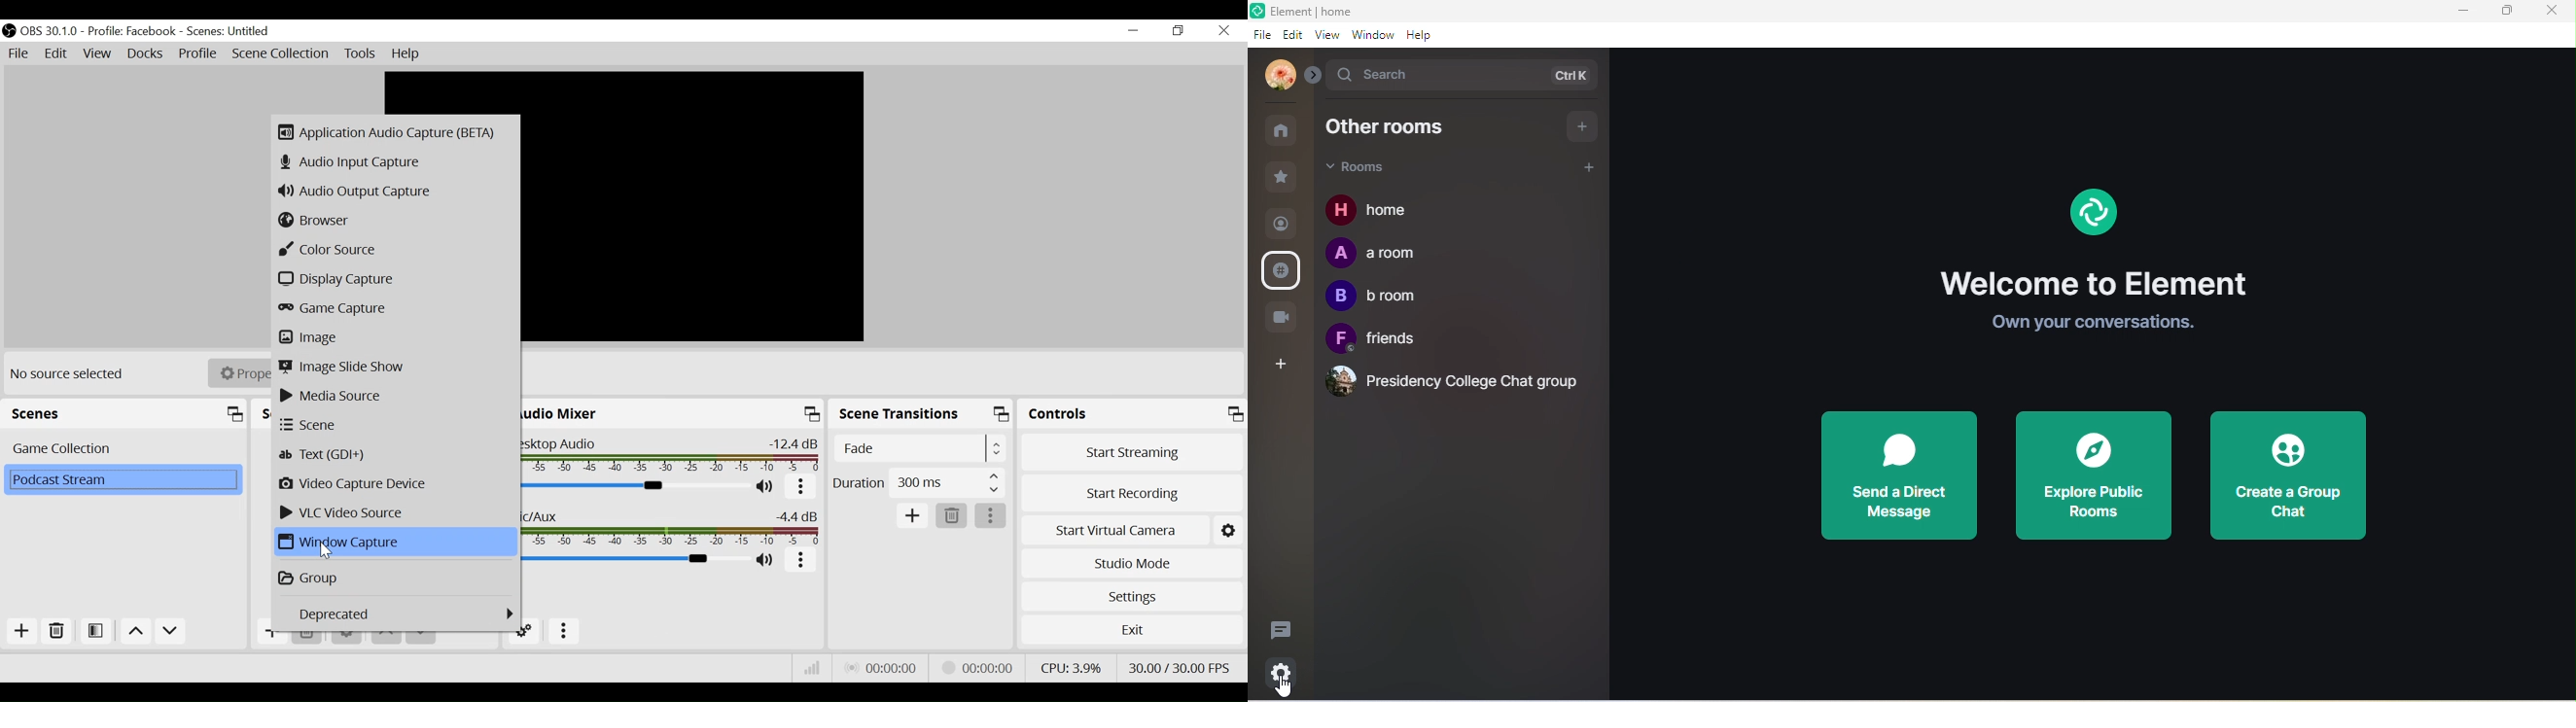  What do you see at coordinates (395, 484) in the screenshot?
I see `Video Capture Device` at bounding box center [395, 484].